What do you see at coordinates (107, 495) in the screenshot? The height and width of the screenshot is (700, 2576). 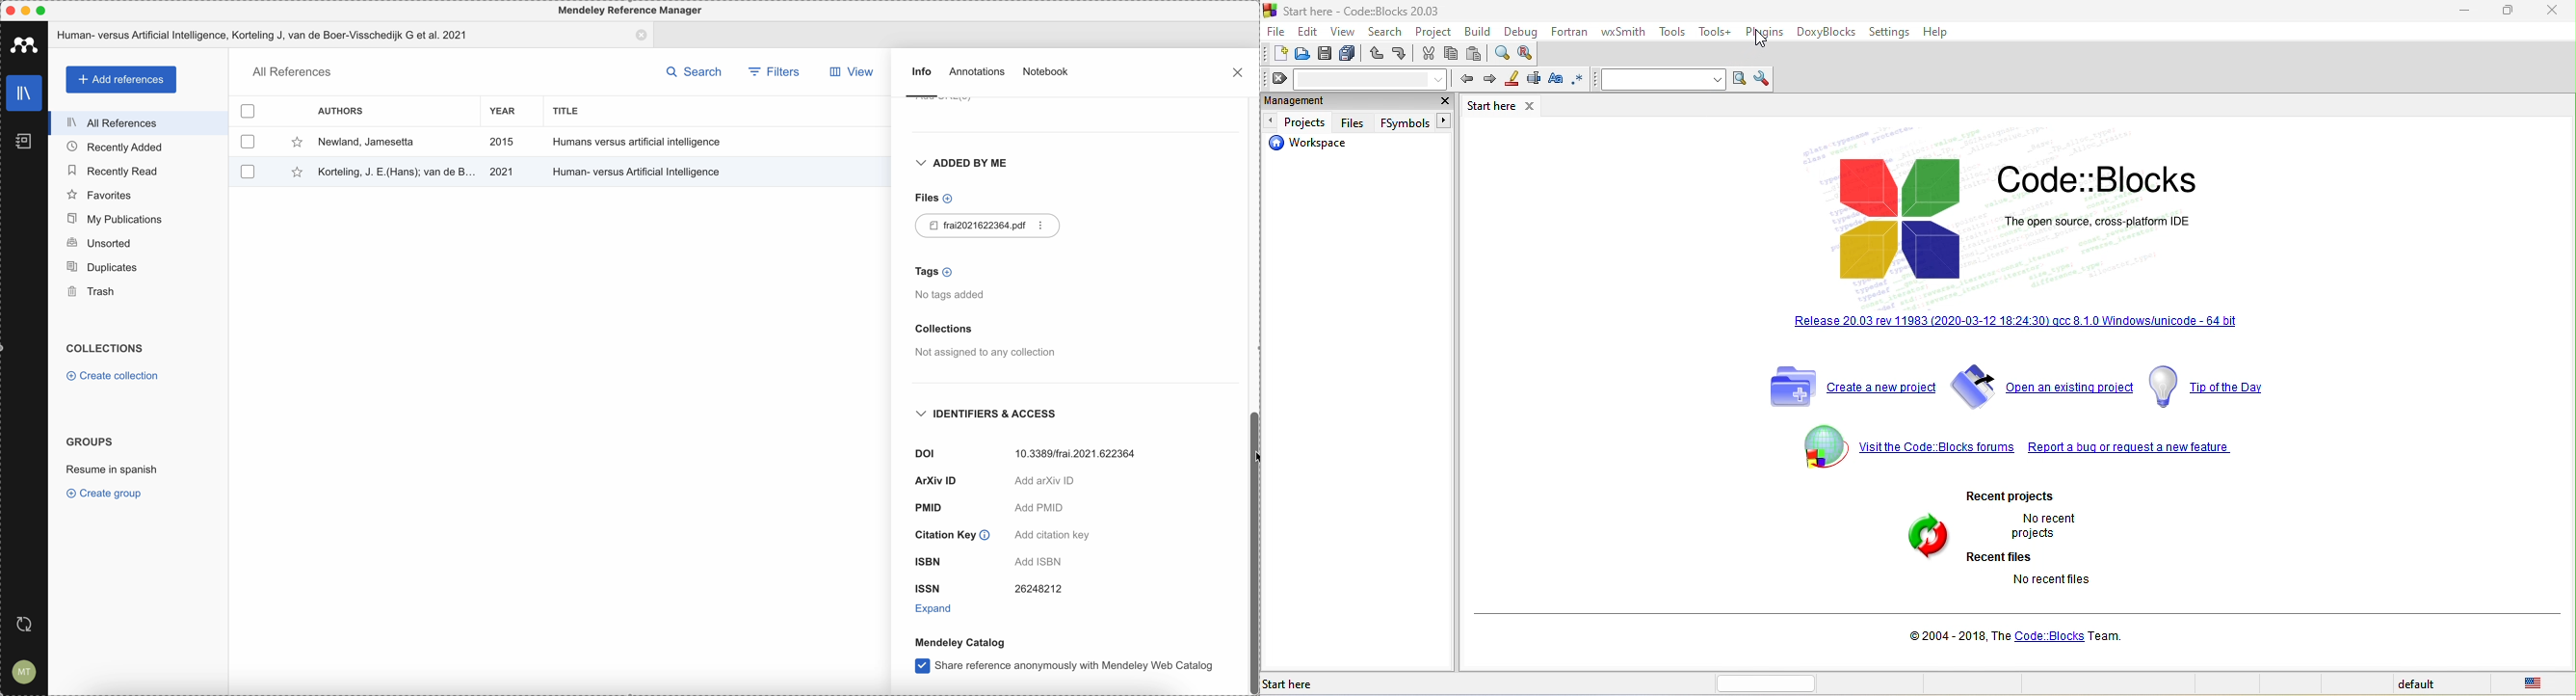 I see `create group` at bounding box center [107, 495].